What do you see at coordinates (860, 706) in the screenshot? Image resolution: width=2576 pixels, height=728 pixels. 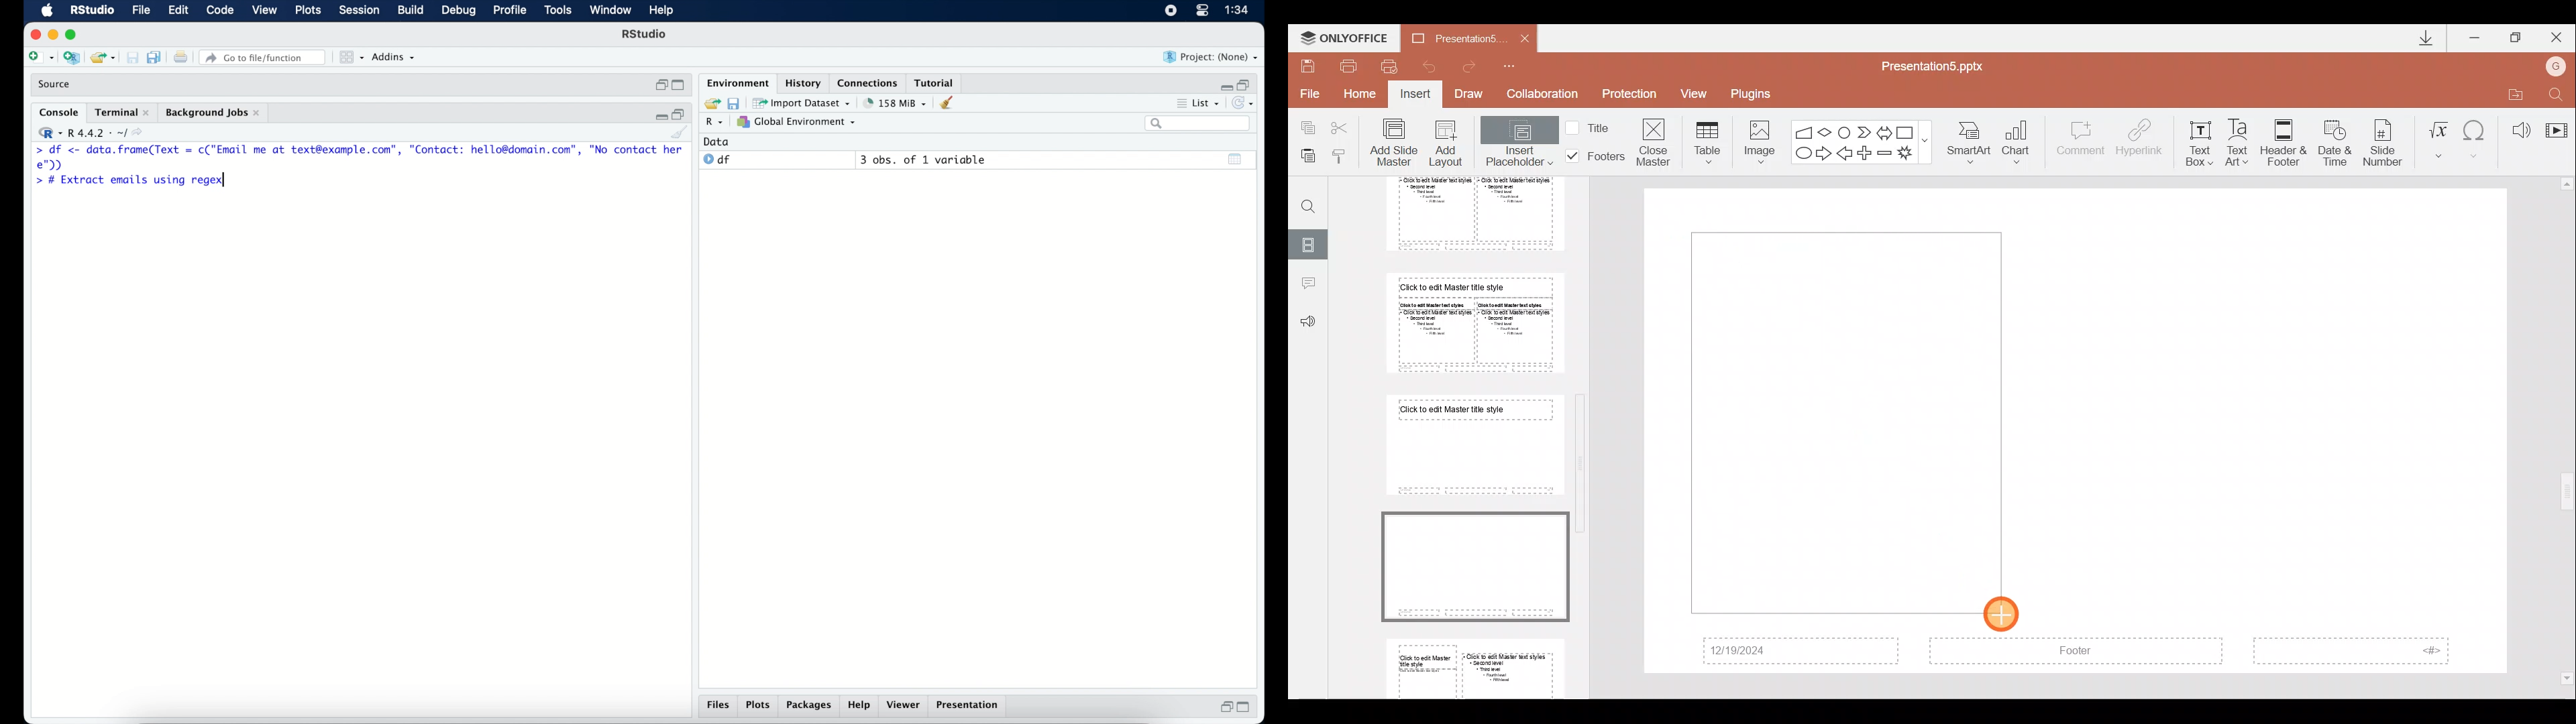 I see `help` at bounding box center [860, 706].